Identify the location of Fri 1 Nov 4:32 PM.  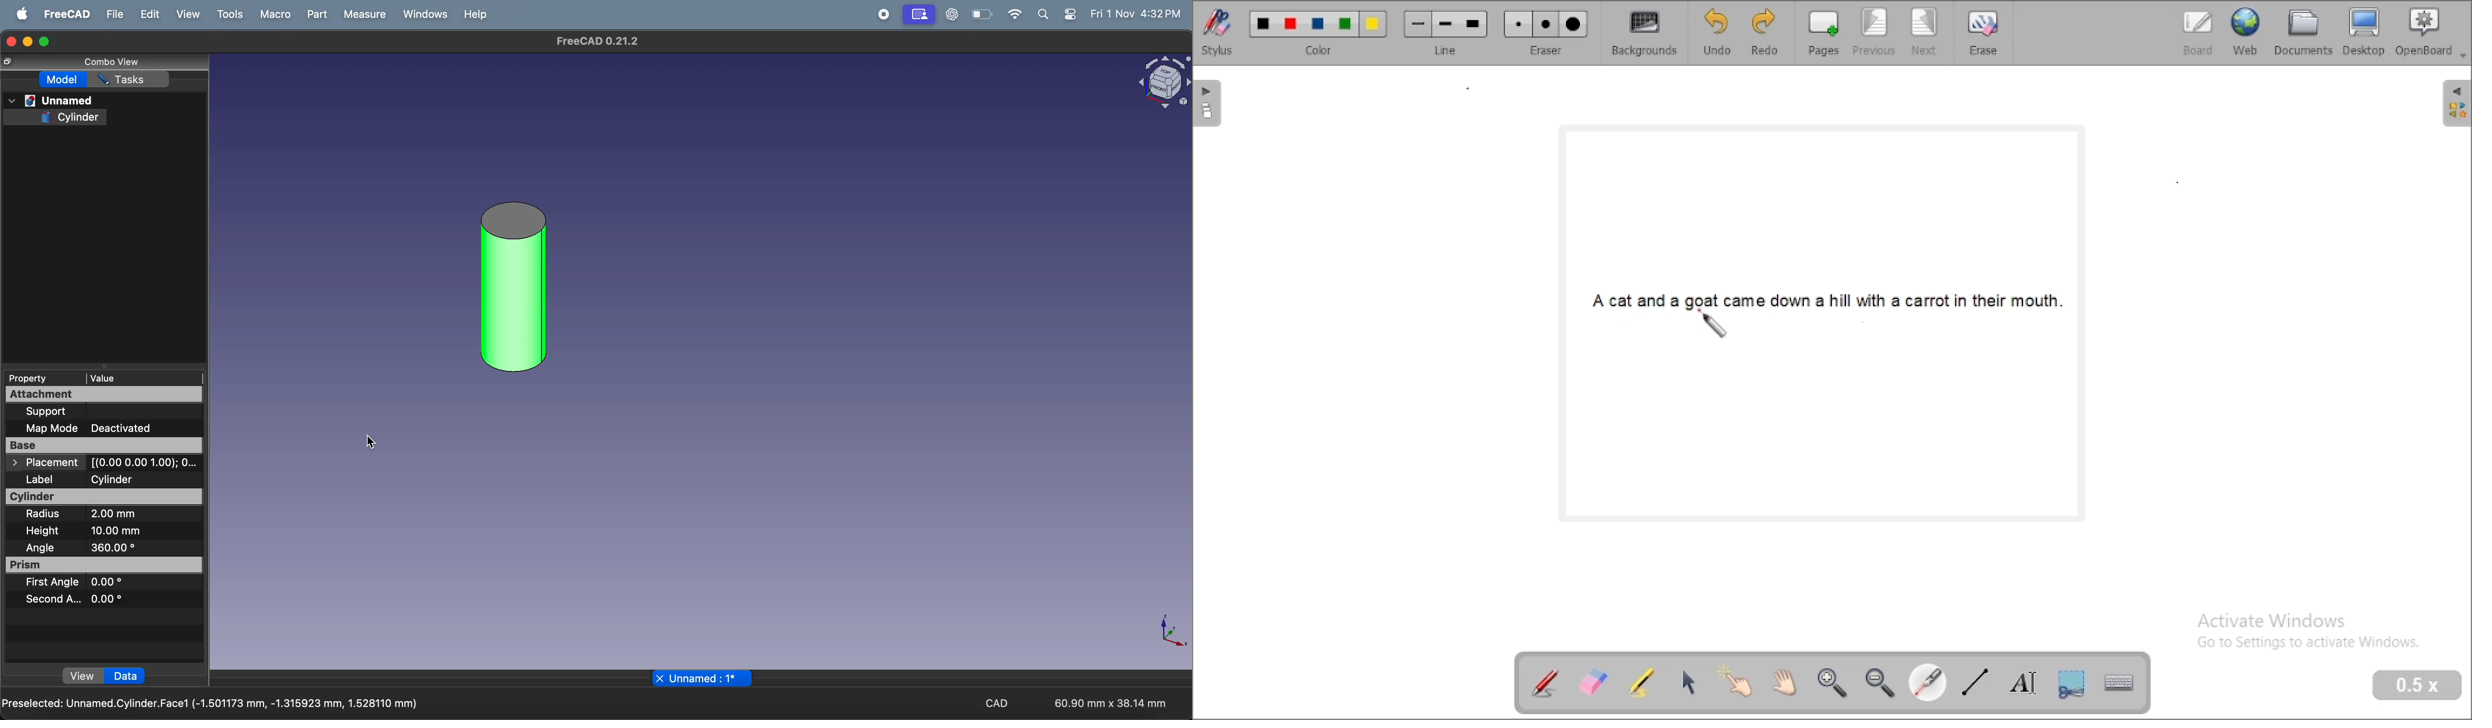
(1136, 14).